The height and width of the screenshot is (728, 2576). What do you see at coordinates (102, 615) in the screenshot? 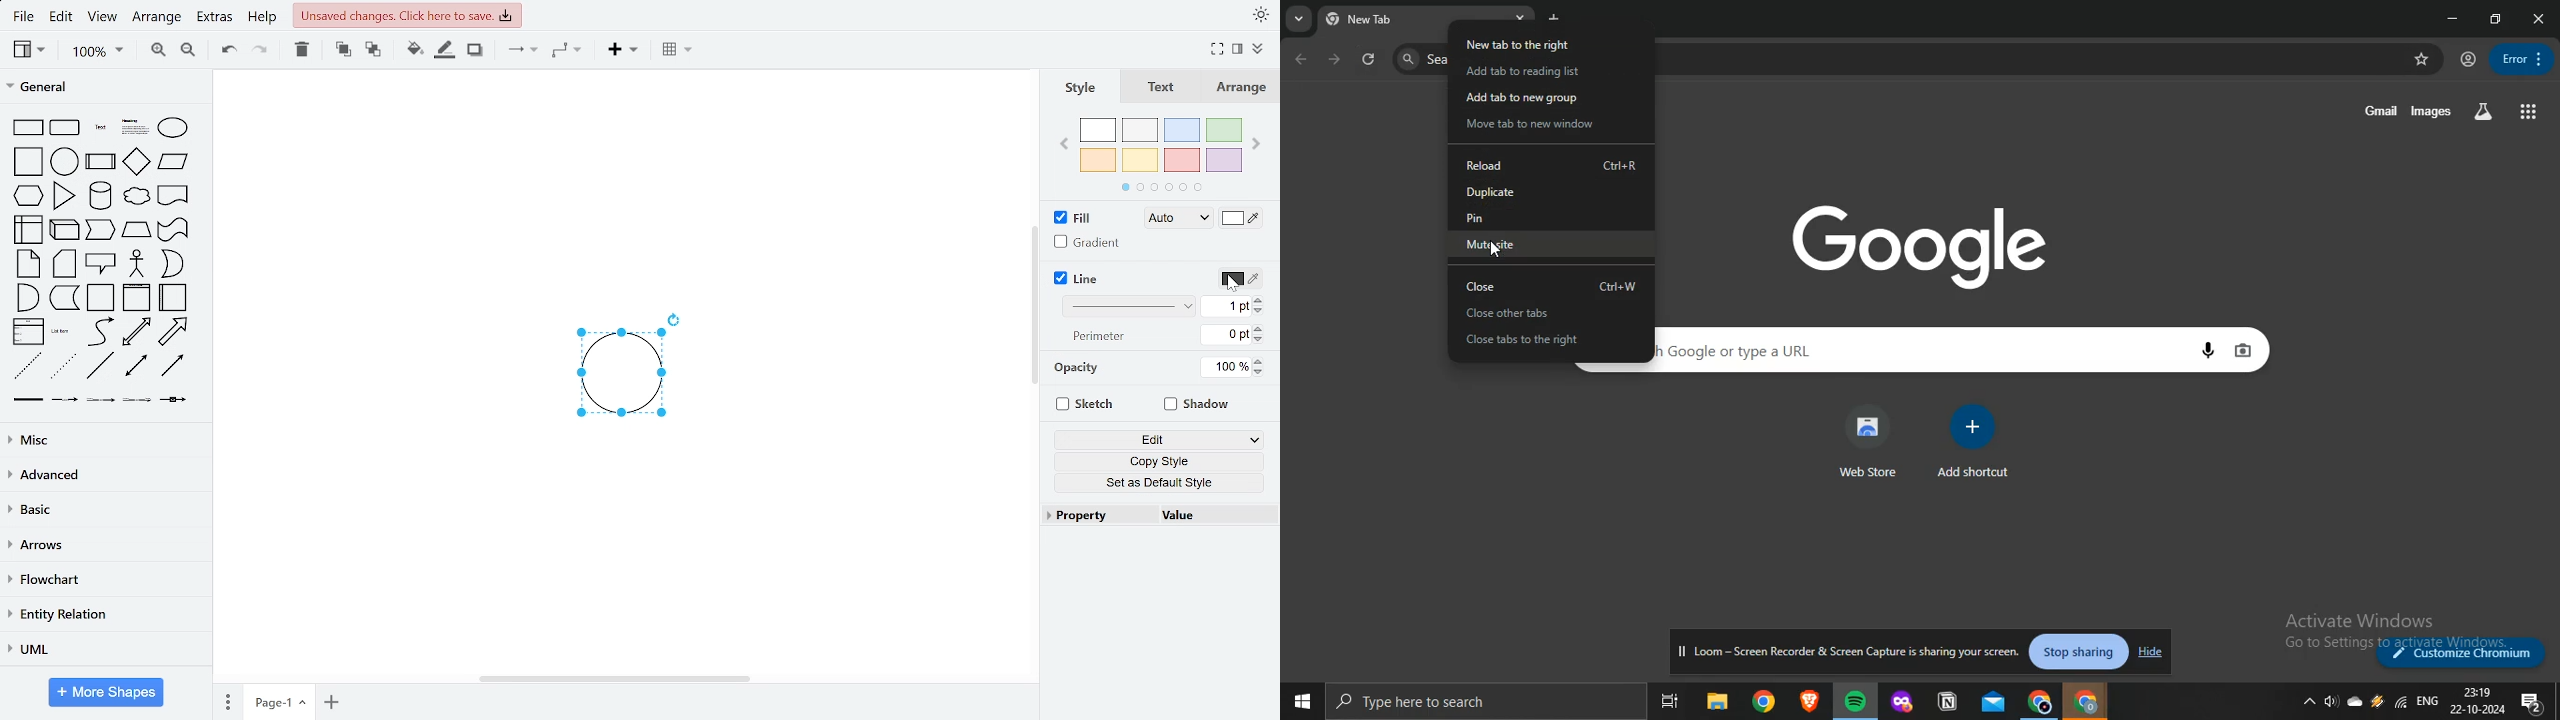
I see `entity relation` at bounding box center [102, 615].